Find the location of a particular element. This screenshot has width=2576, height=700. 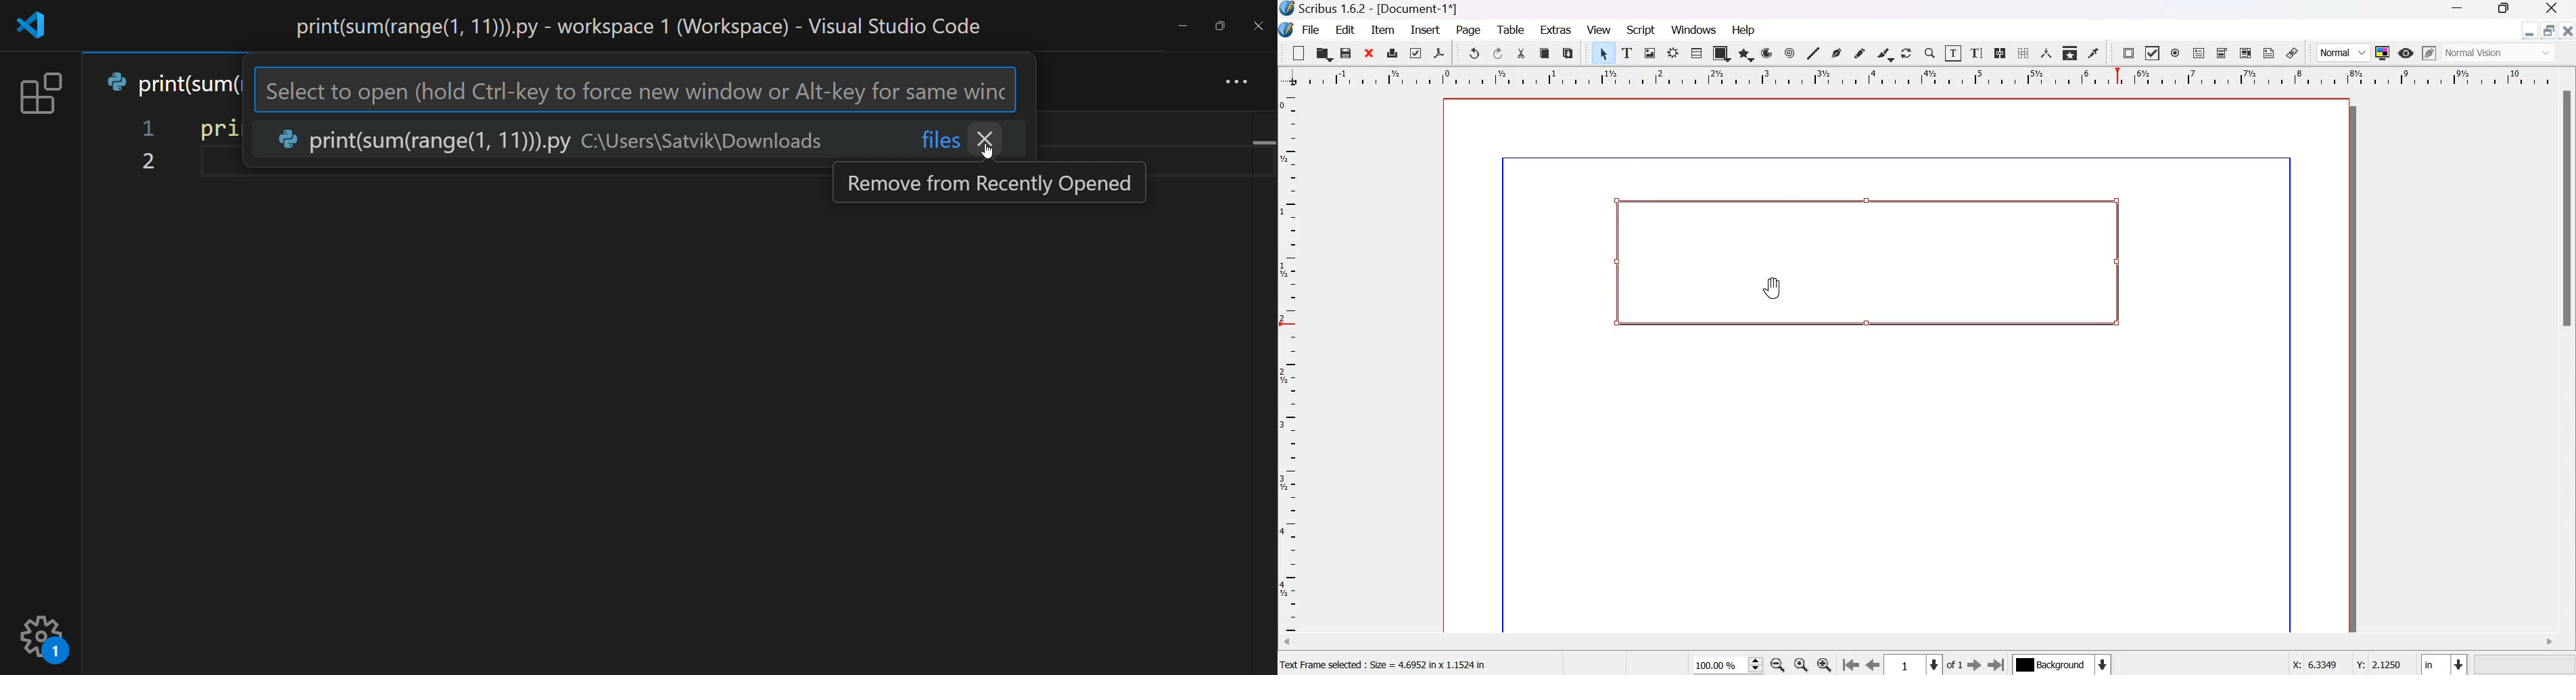

Logo is located at coordinates (1287, 30).